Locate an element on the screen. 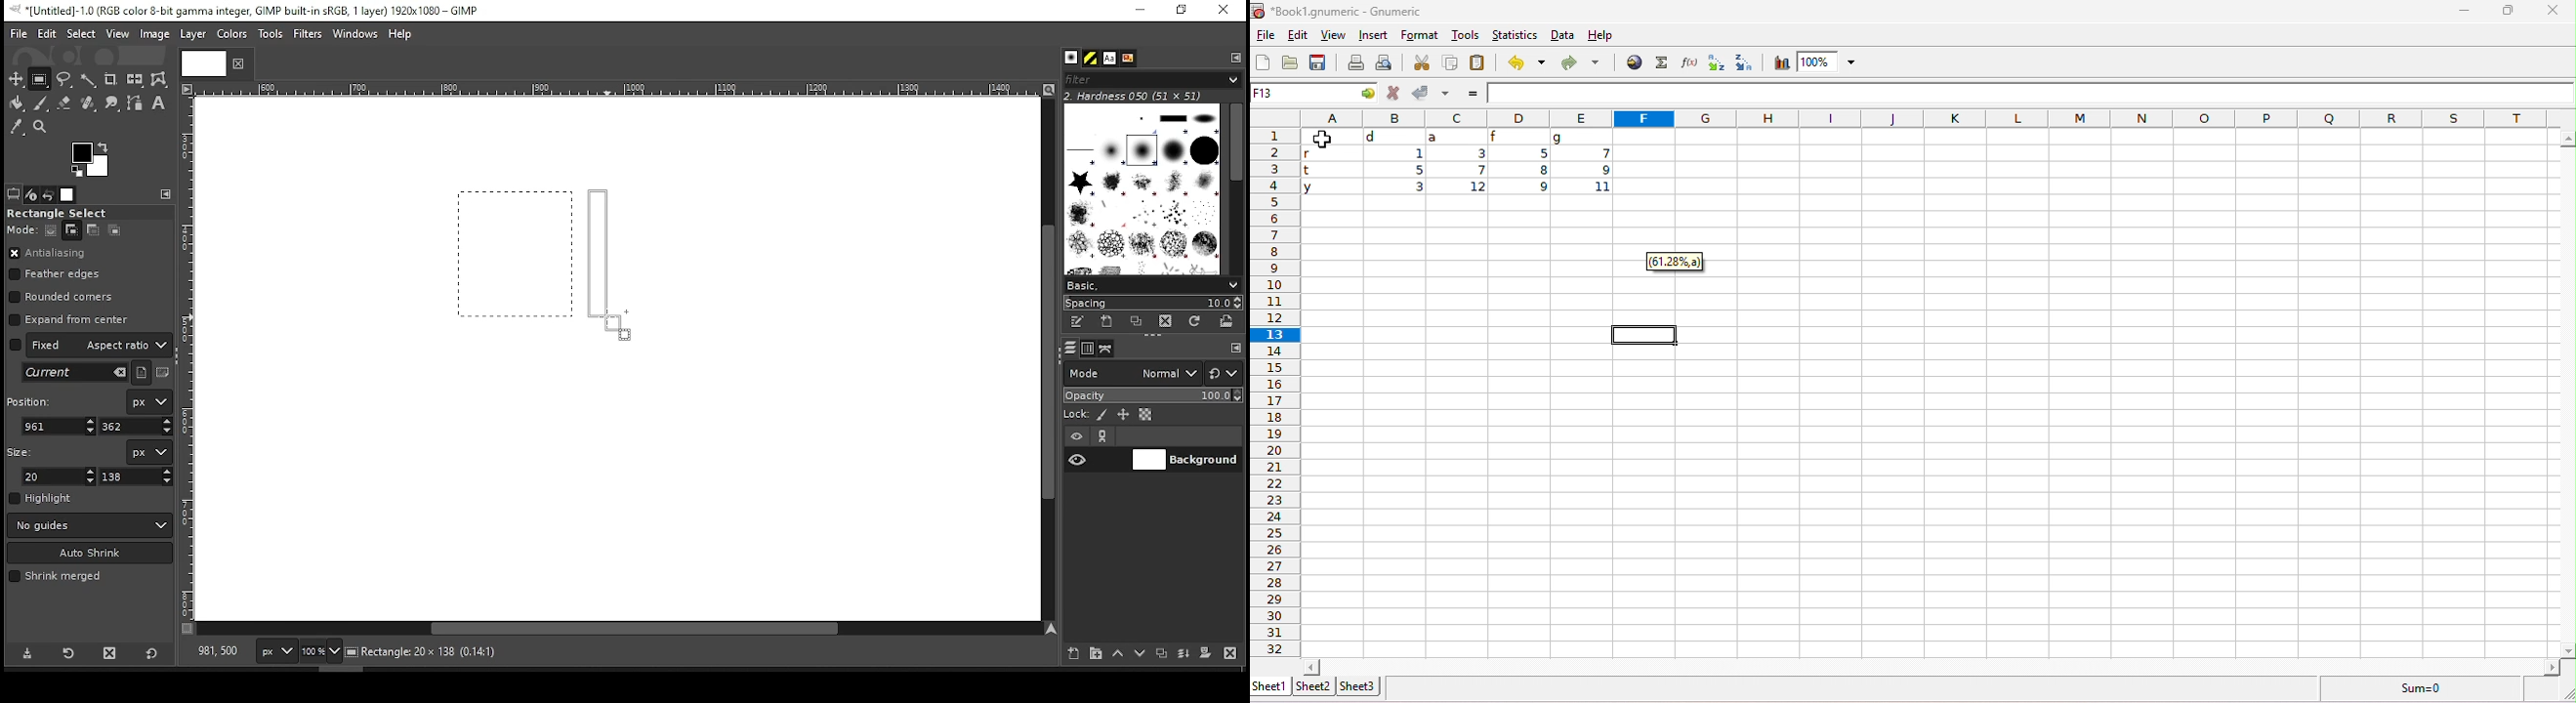  mask  layer is located at coordinates (1205, 654).